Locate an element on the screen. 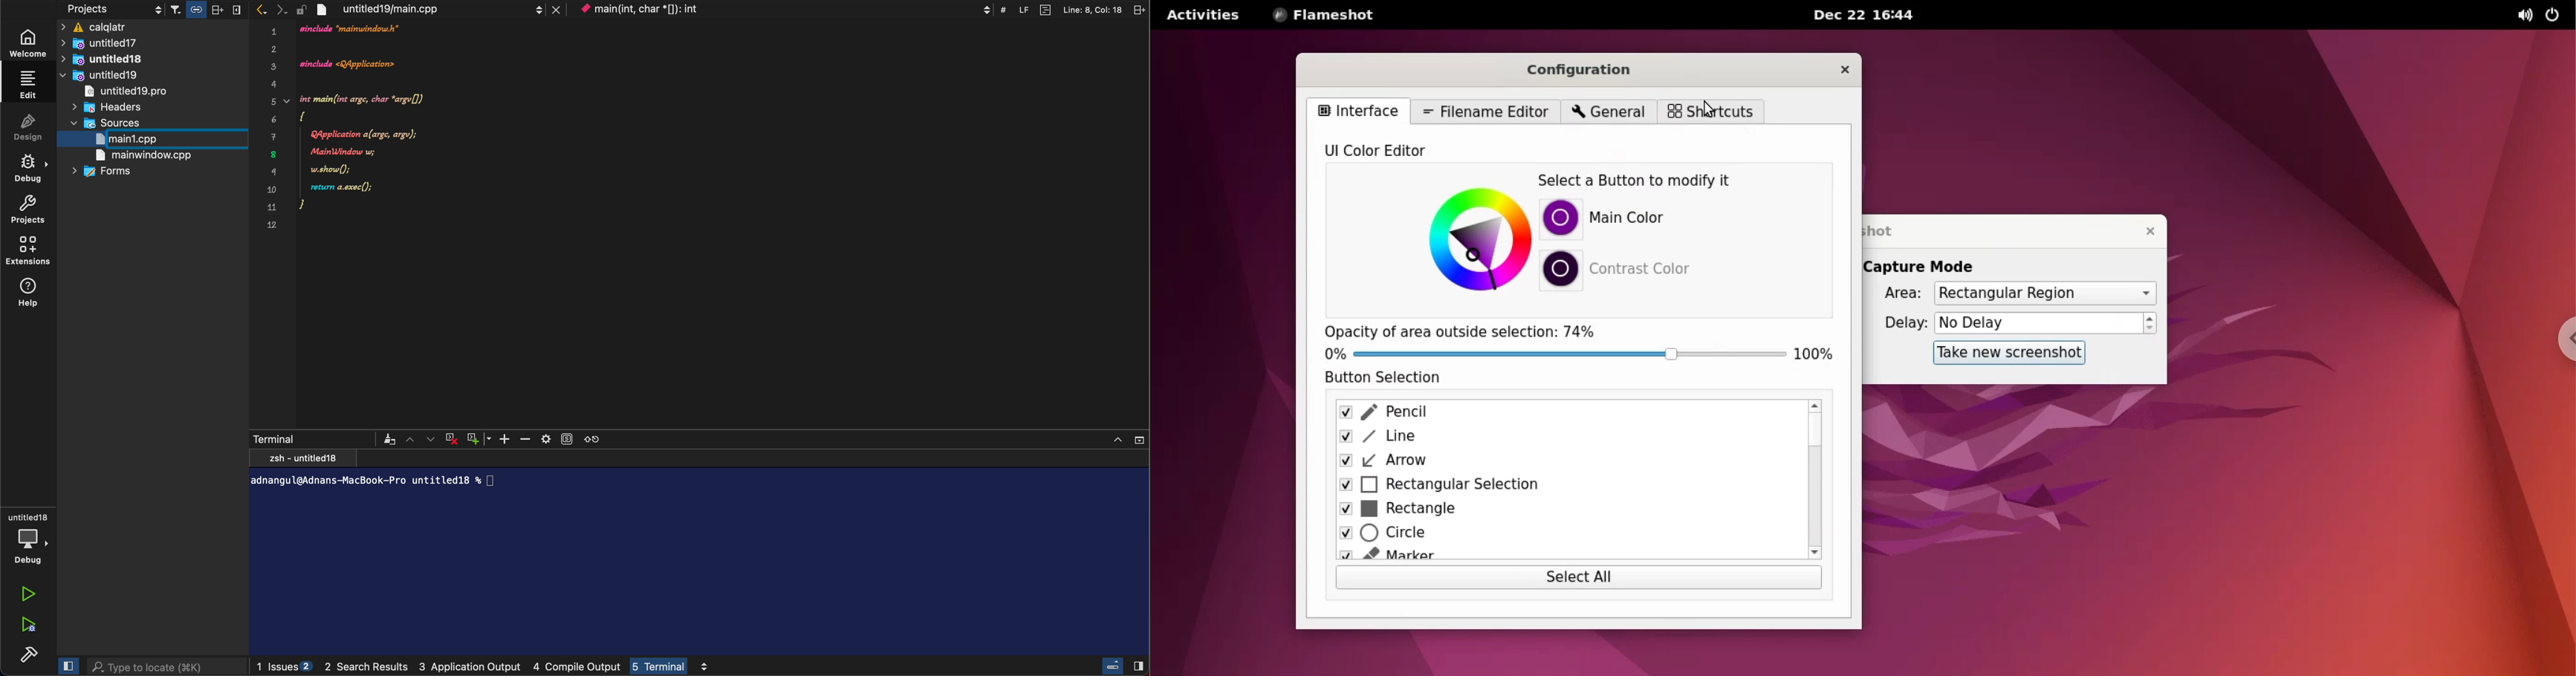 The width and height of the screenshot is (2576, 700). search bar is located at coordinates (167, 667).